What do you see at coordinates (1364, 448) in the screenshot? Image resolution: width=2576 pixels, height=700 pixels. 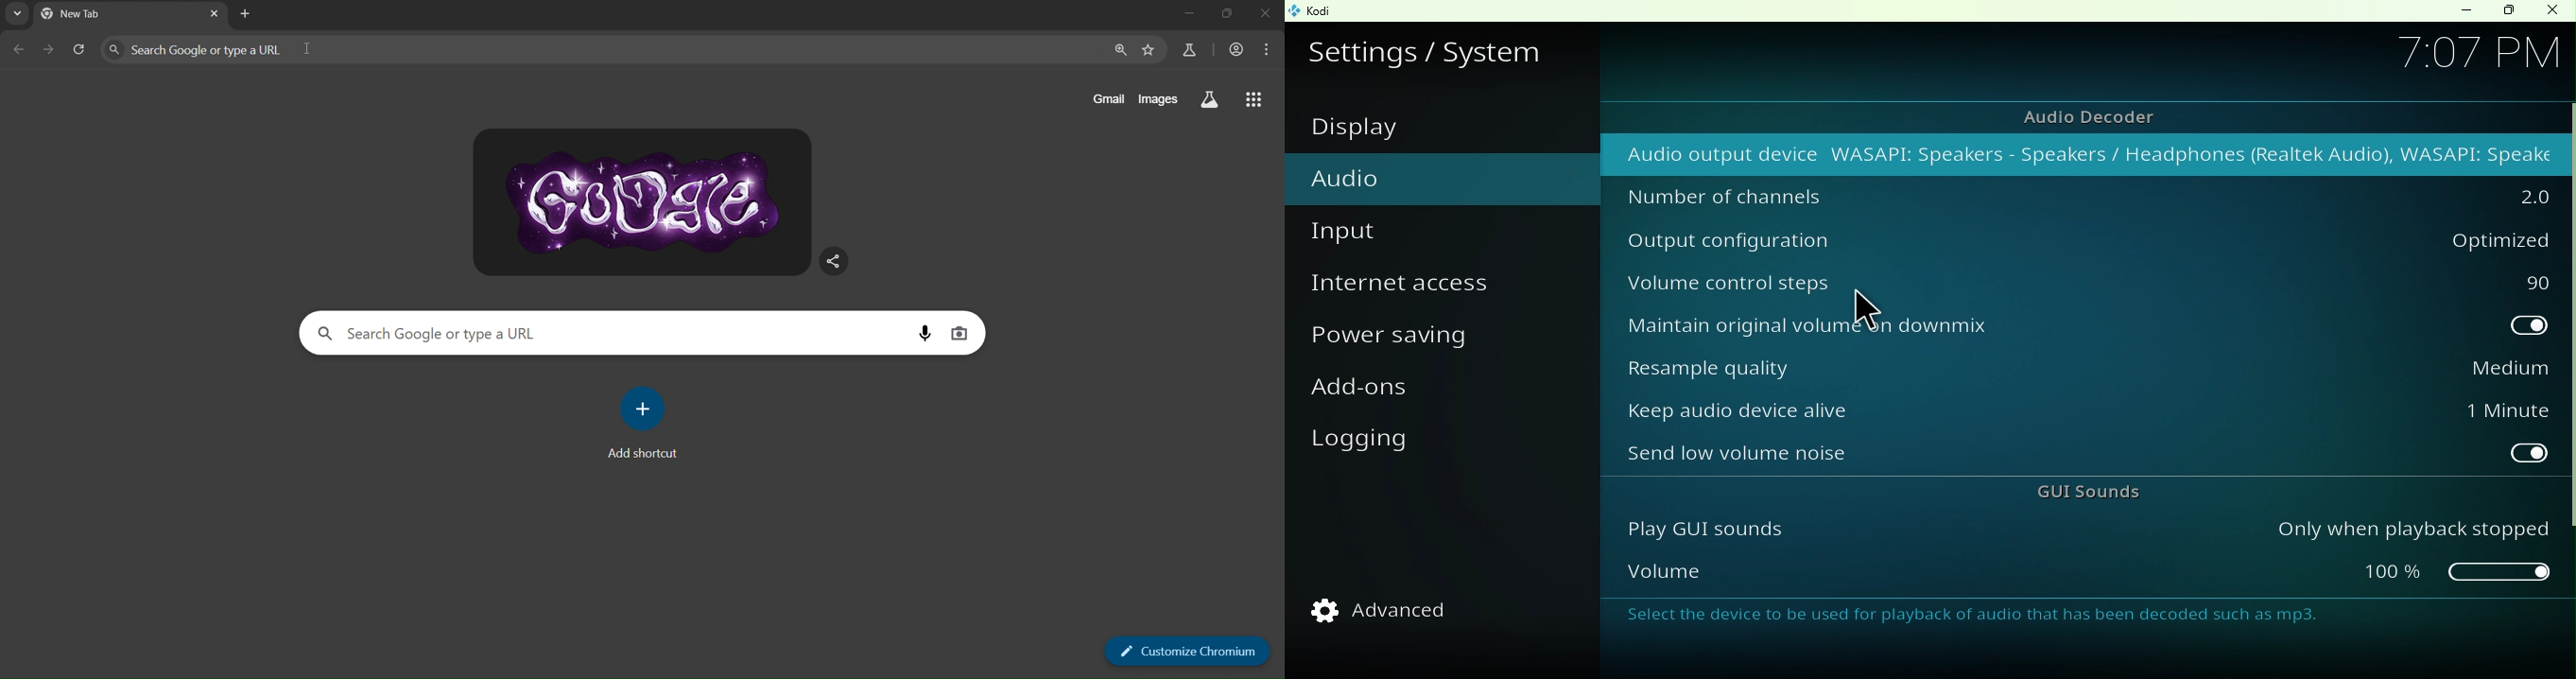 I see `Logging` at bounding box center [1364, 448].